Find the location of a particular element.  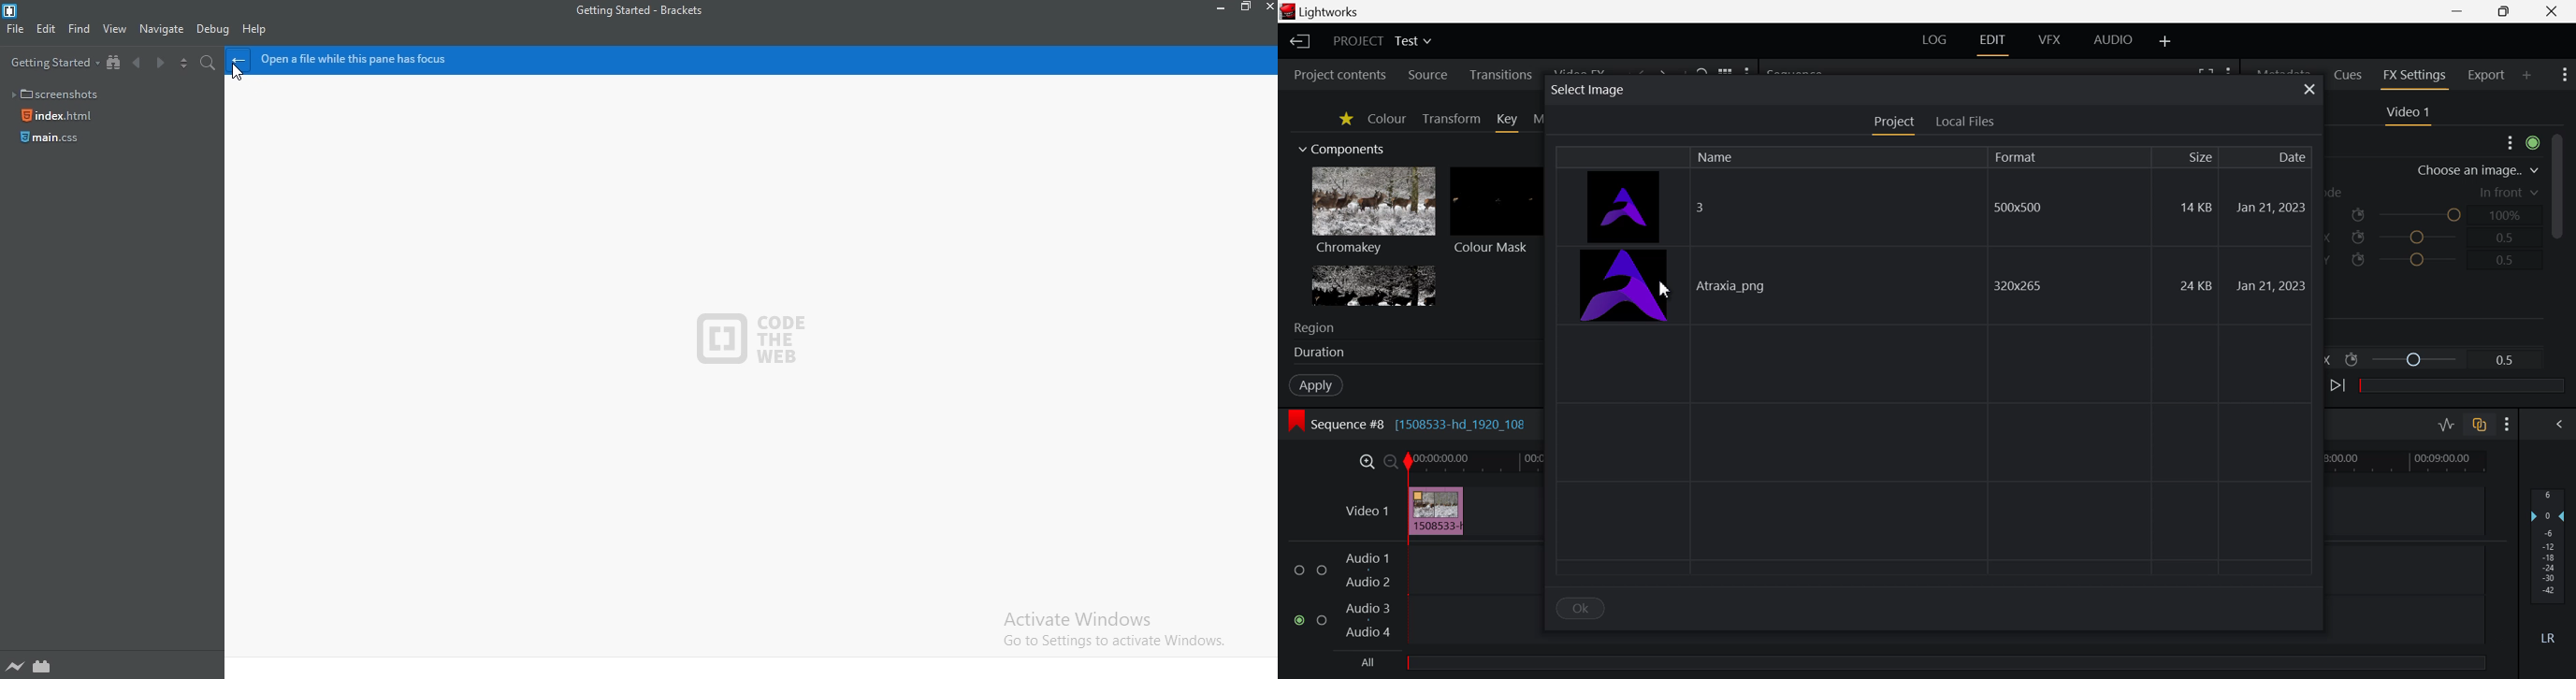

Close is located at coordinates (1268, 7).